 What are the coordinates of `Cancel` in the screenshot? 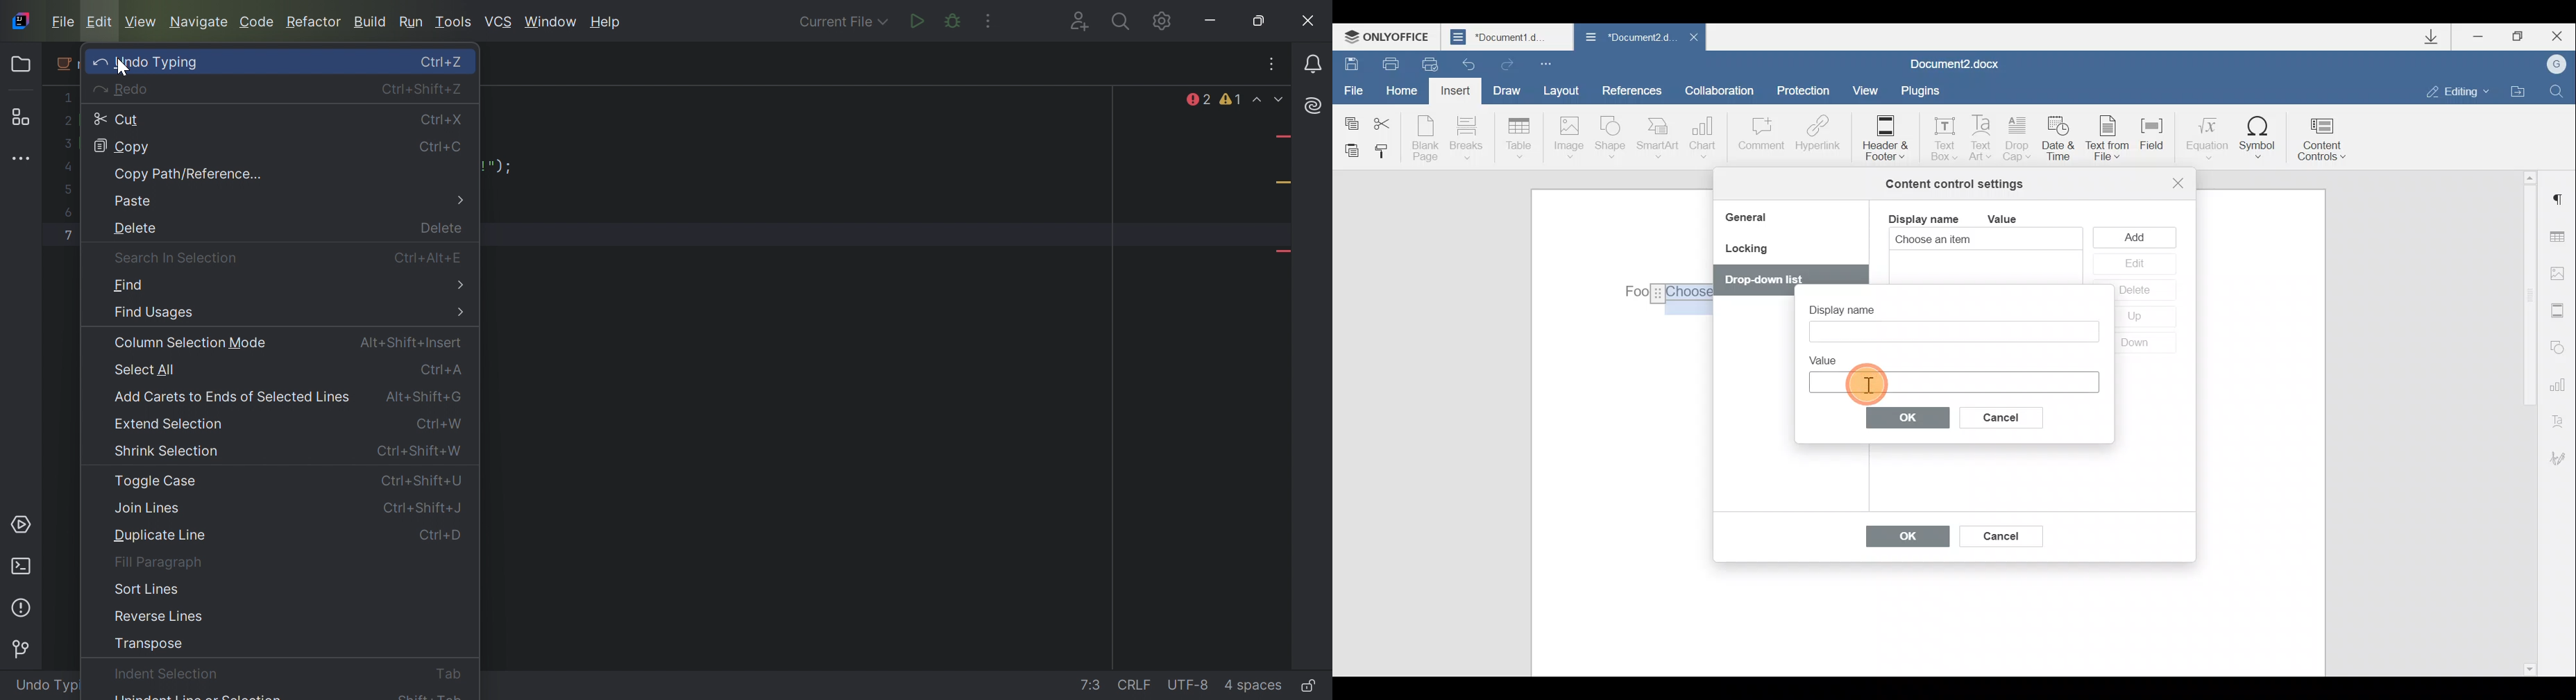 It's located at (2012, 415).